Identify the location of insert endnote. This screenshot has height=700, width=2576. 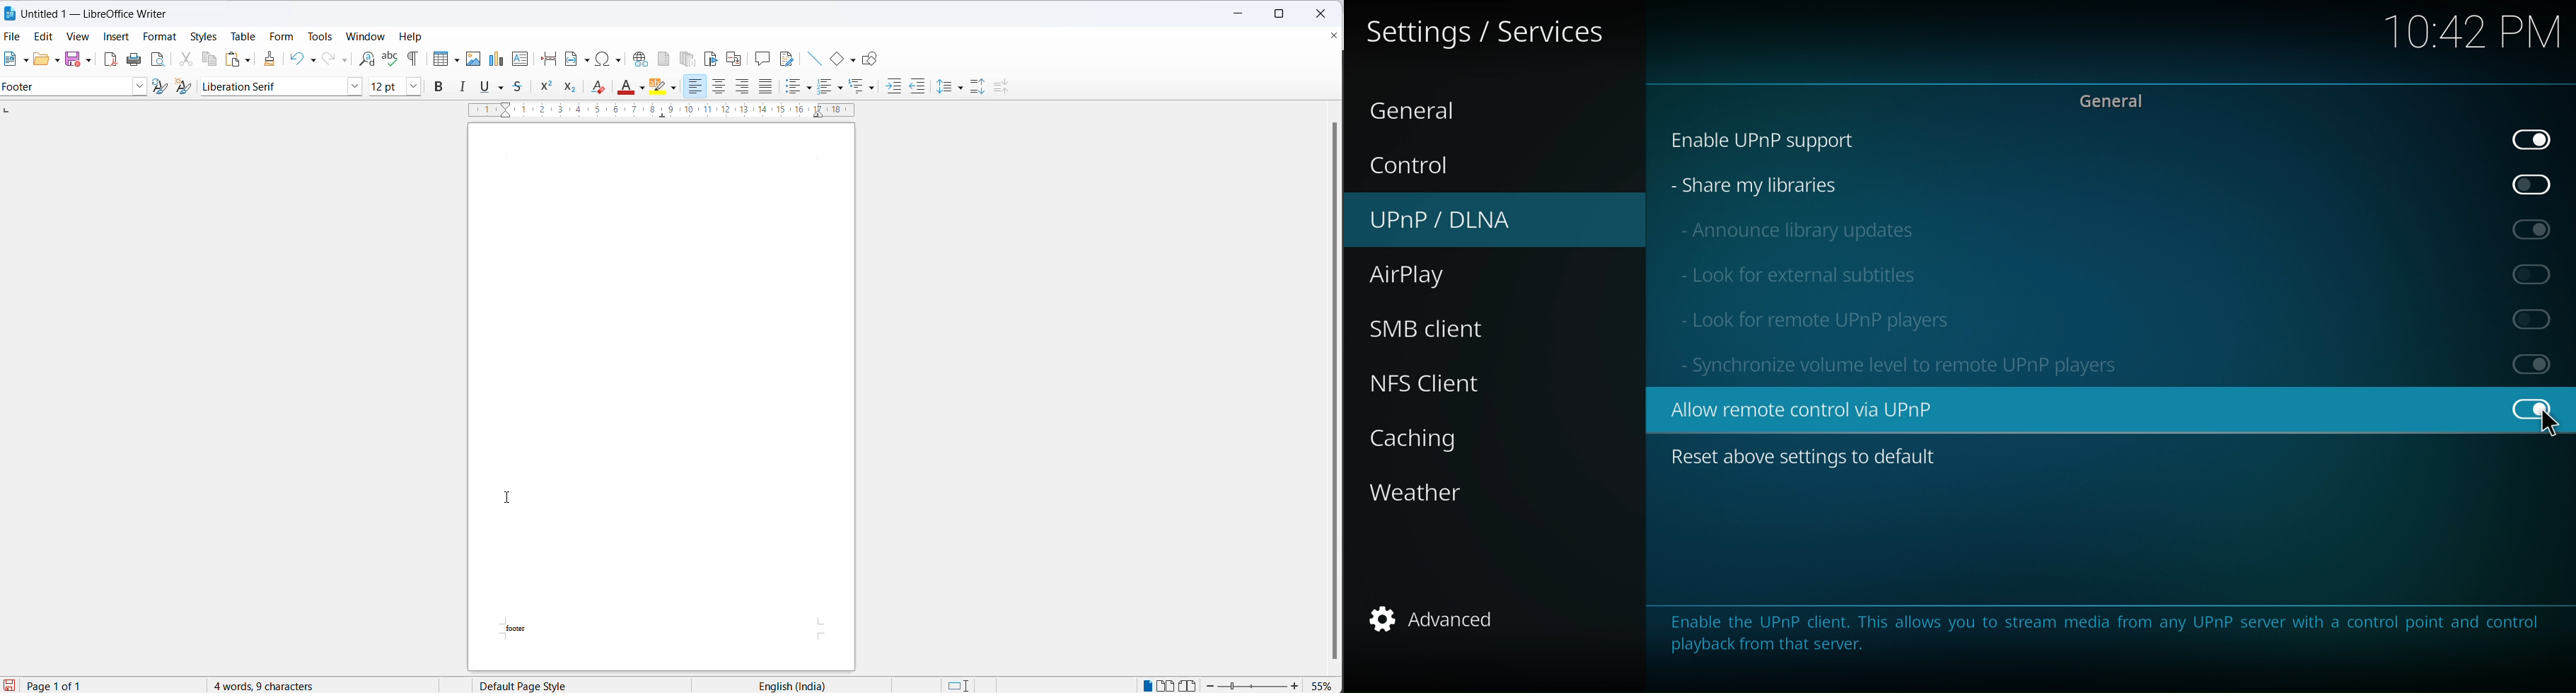
(691, 59).